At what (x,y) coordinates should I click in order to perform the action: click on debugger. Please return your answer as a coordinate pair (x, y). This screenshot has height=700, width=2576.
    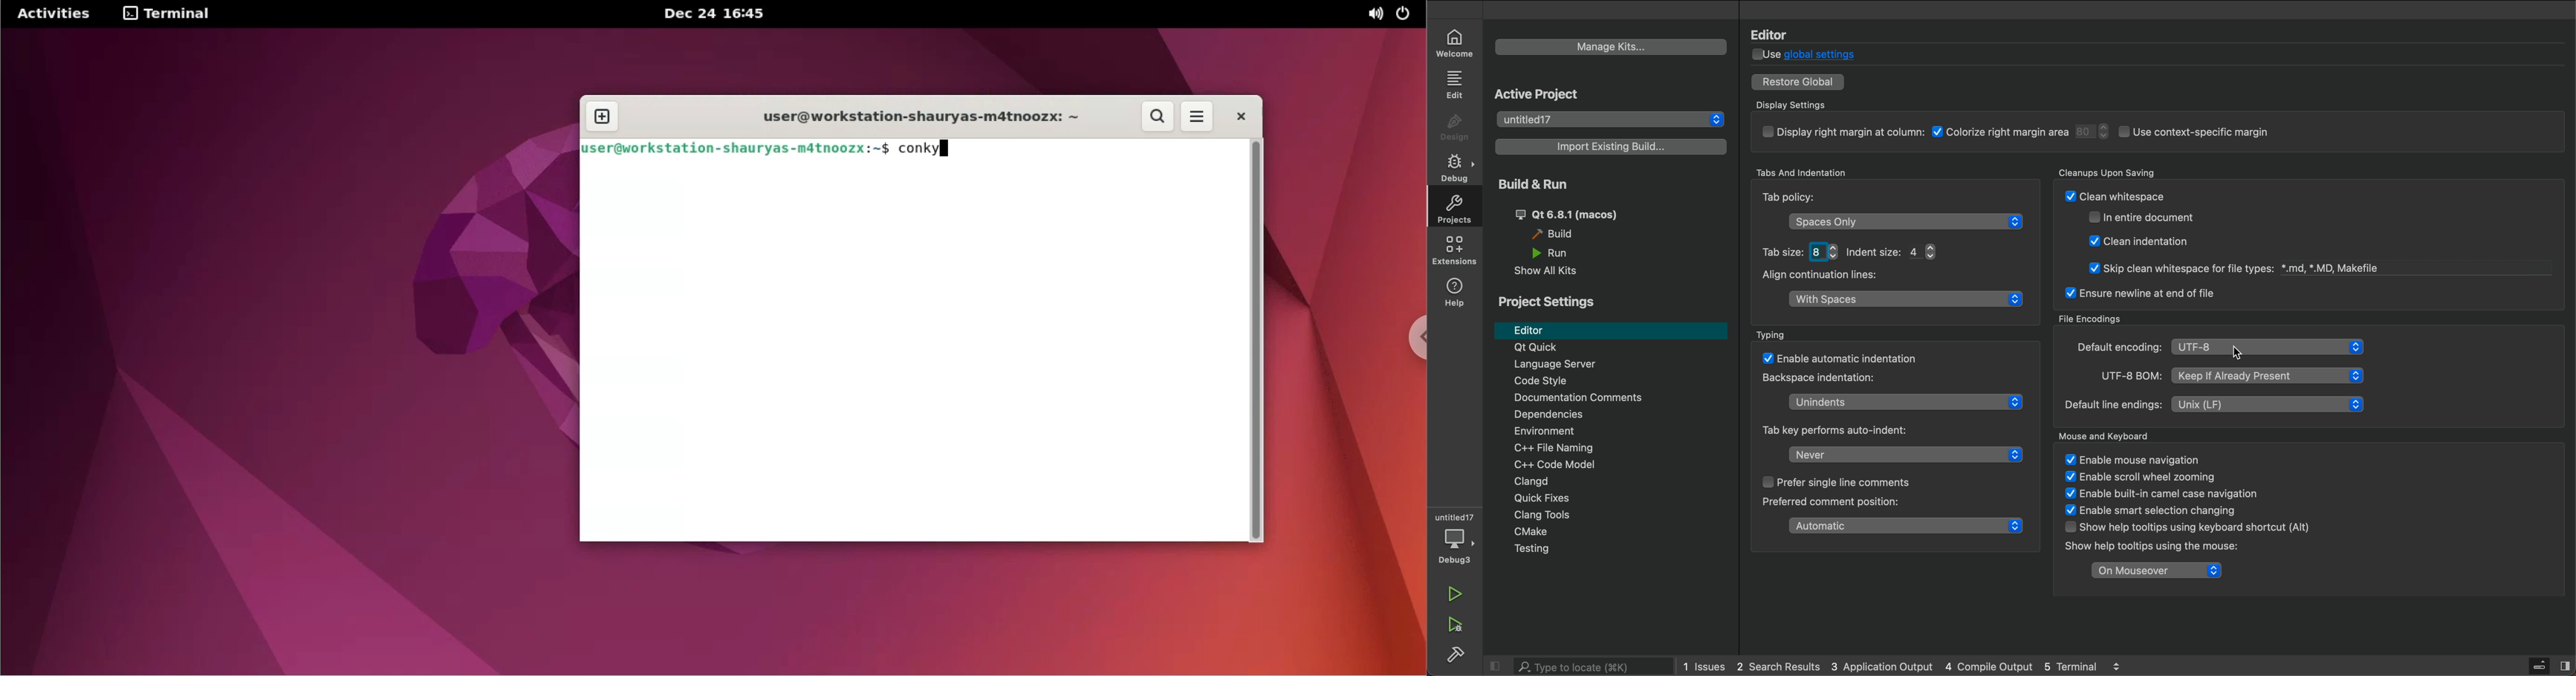
    Looking at the image, I should click on (1456, 540).